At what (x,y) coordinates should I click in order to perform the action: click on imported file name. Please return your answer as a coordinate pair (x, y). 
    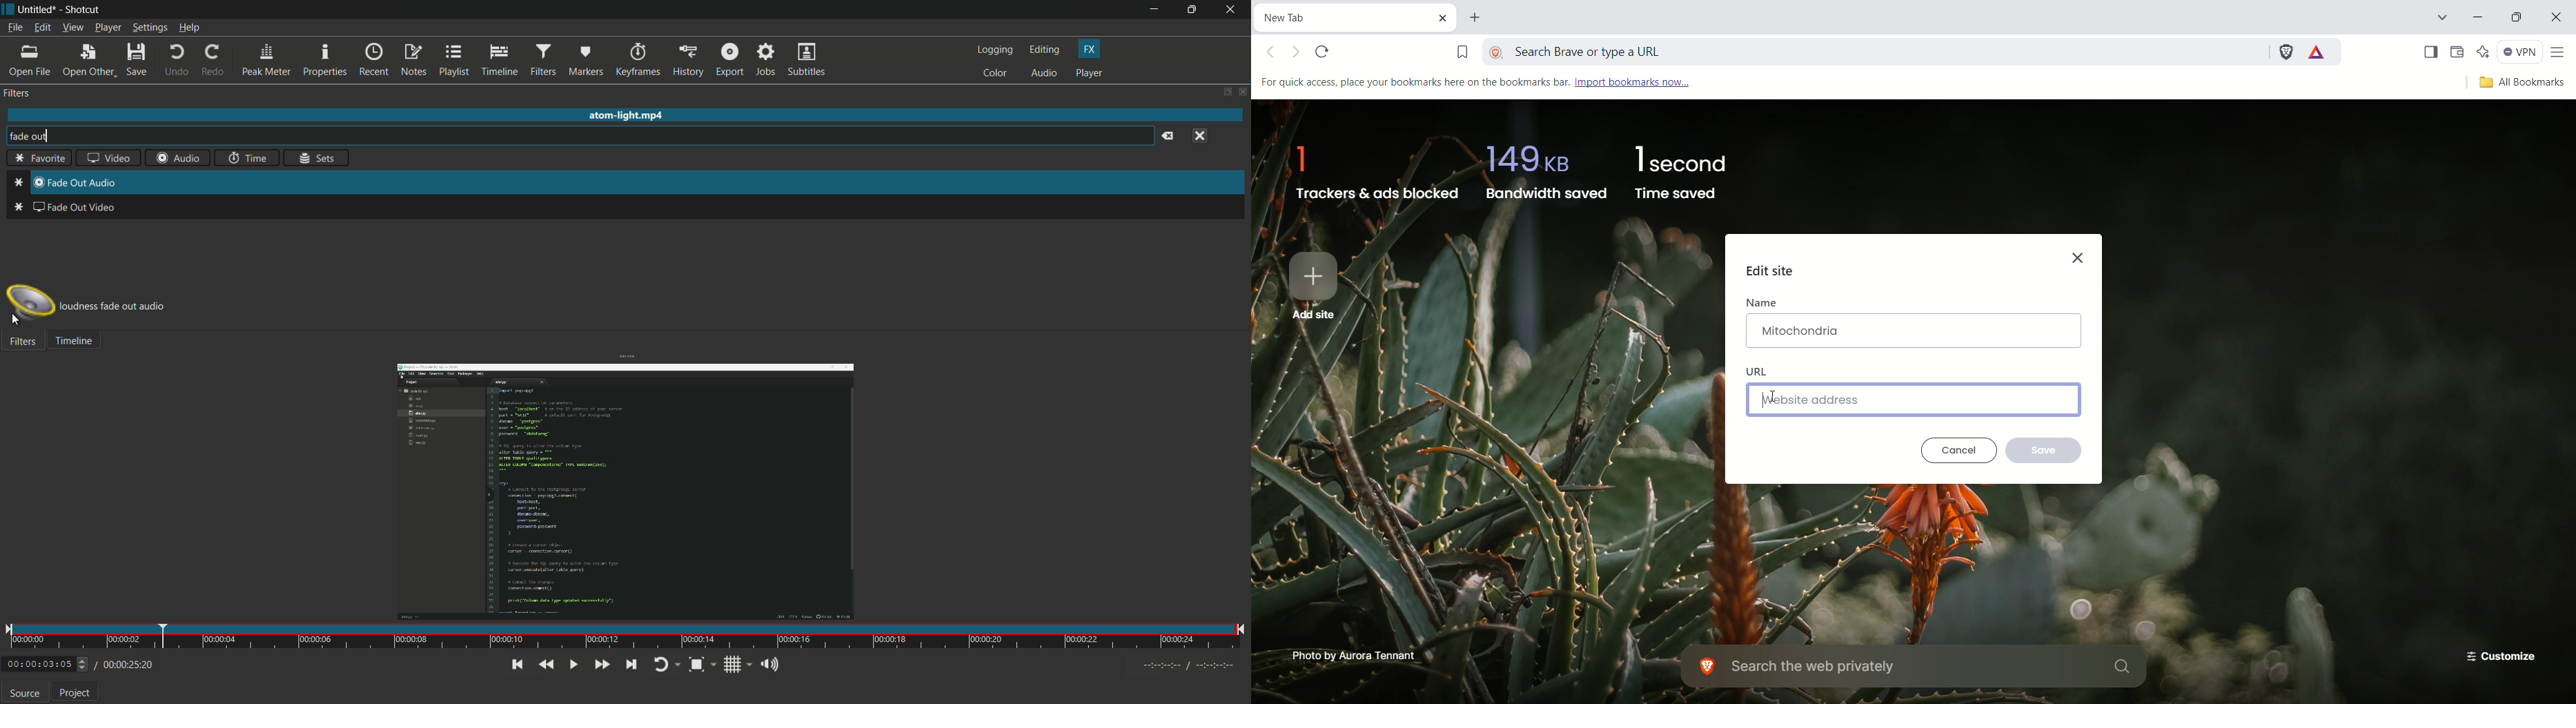
    Looking at the image, I should click on (627, 117).